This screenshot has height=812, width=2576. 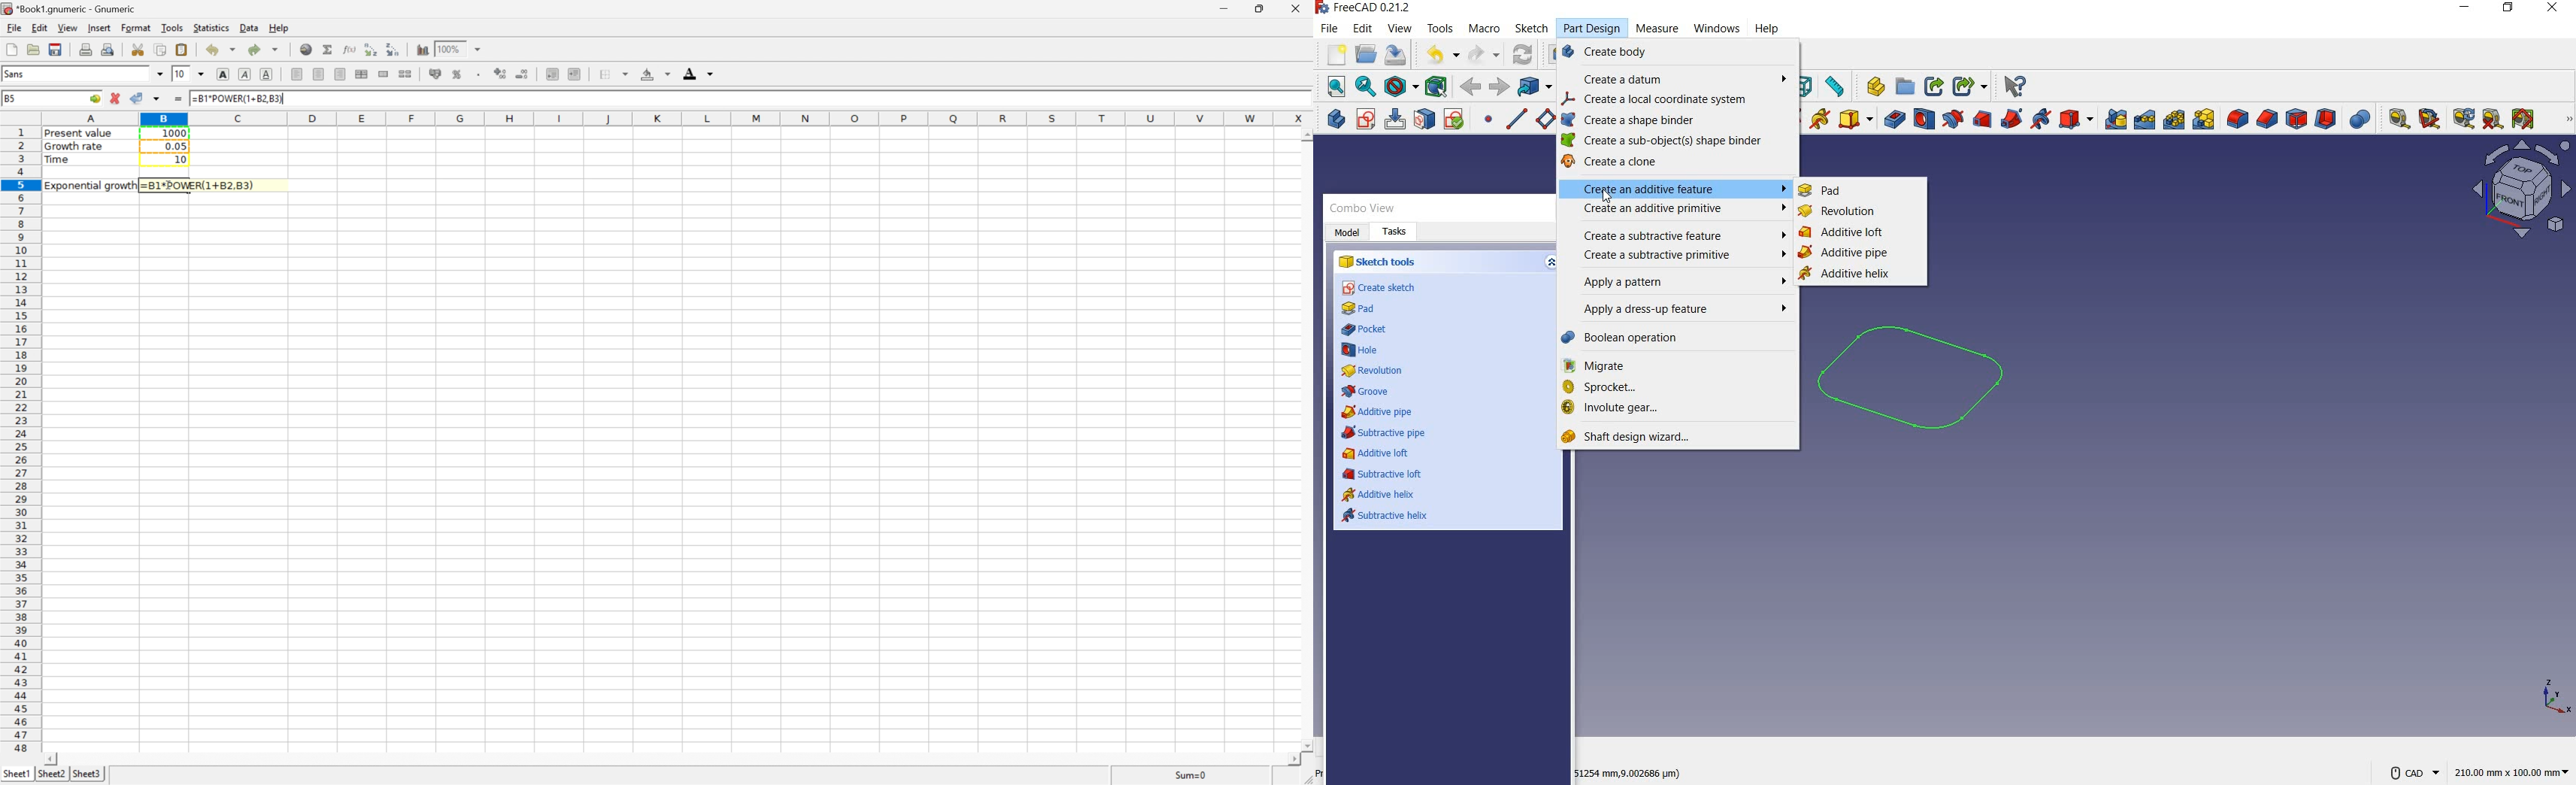 What do you see at coordinates (2078, 118) in the screenshot?
I see `create a subtractive primitive` at bounding box center [2078, 118].